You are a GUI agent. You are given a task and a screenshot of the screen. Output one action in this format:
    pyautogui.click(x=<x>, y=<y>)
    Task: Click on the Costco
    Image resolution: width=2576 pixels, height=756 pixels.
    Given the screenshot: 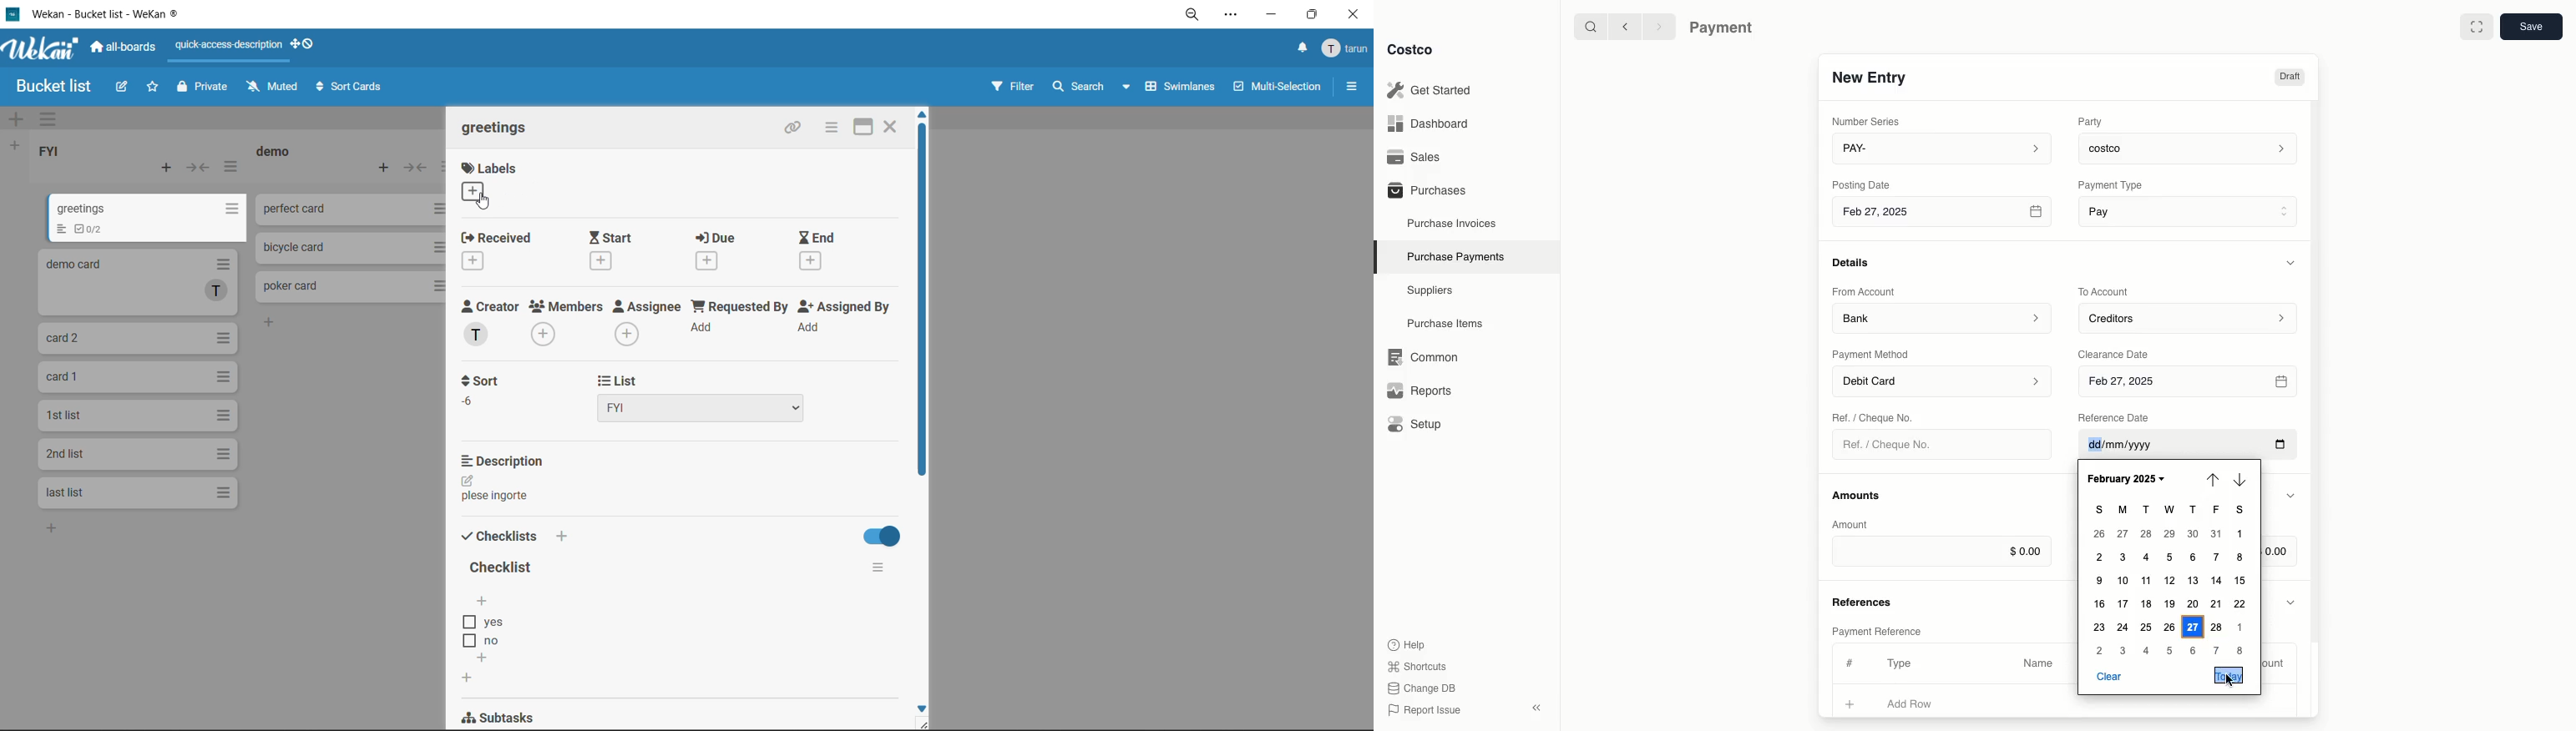 What is the action you would take?
    pyautogui.click(x=1409, y=49)
    